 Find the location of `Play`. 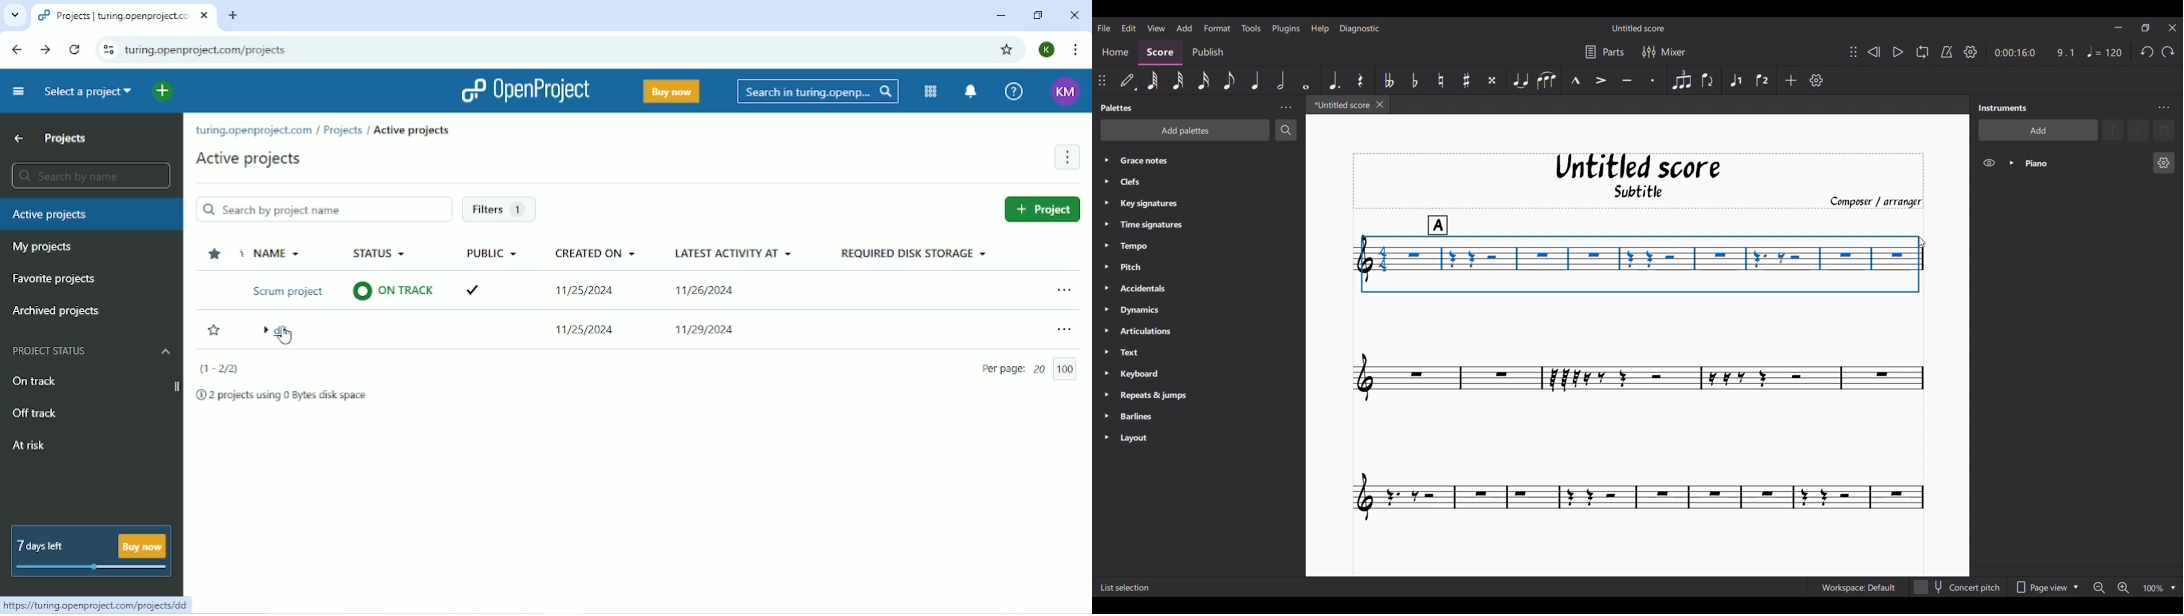

Play is located at coordinates (1898, 52).